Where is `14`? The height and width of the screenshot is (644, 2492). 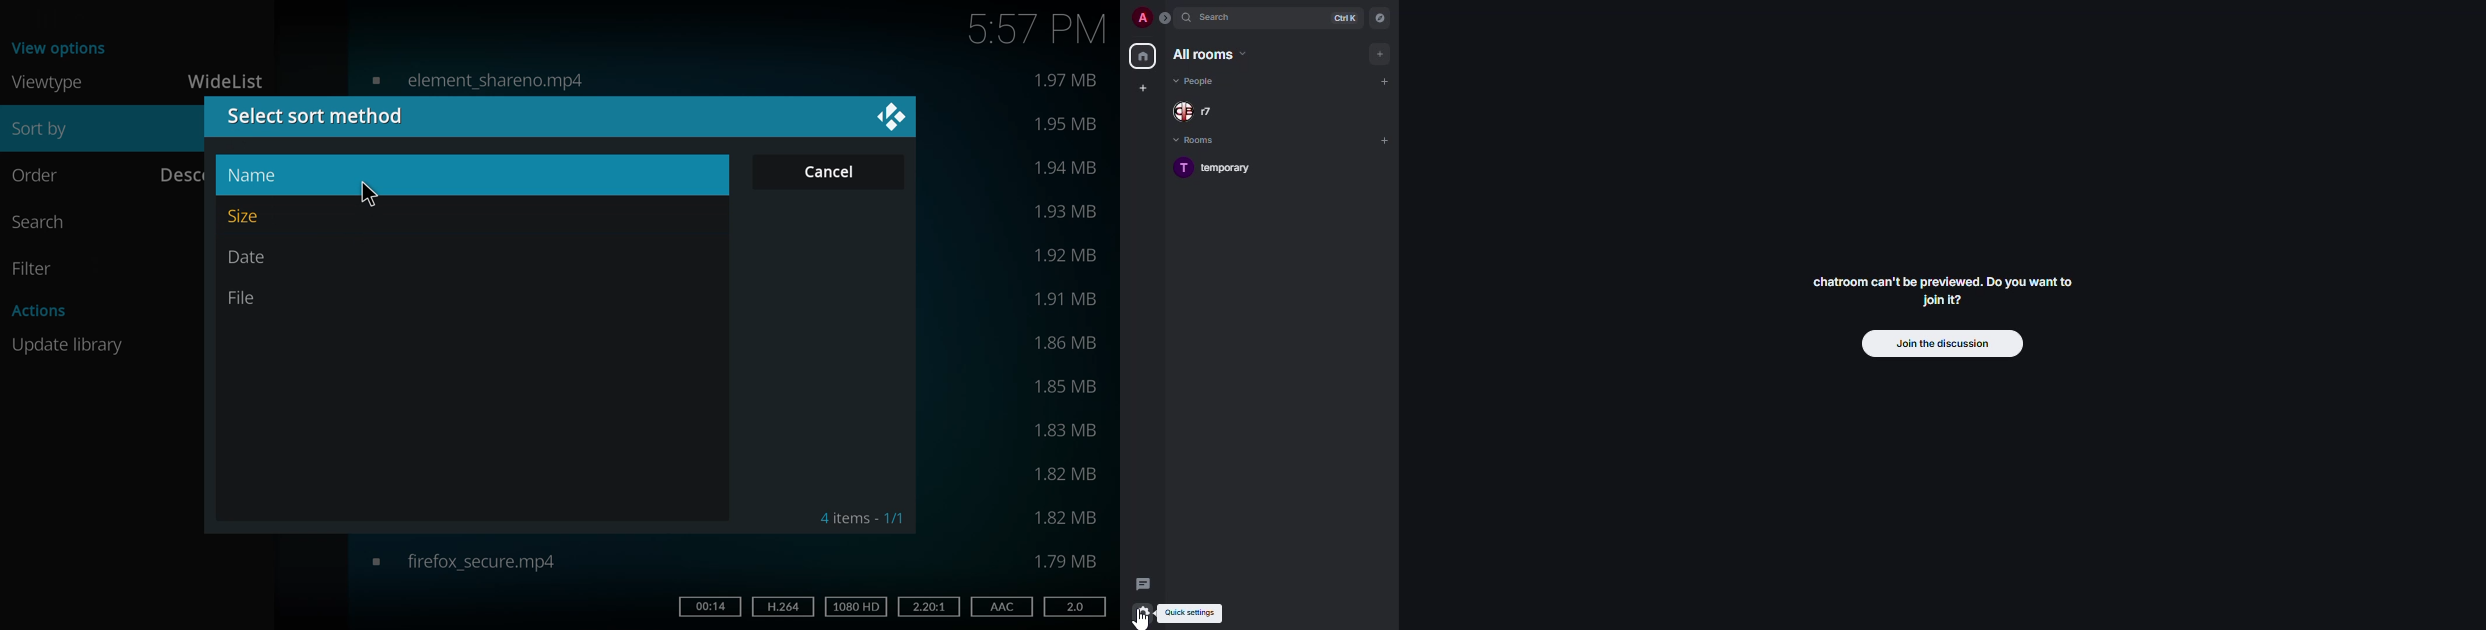
14 is located at coordinates (708, 606).